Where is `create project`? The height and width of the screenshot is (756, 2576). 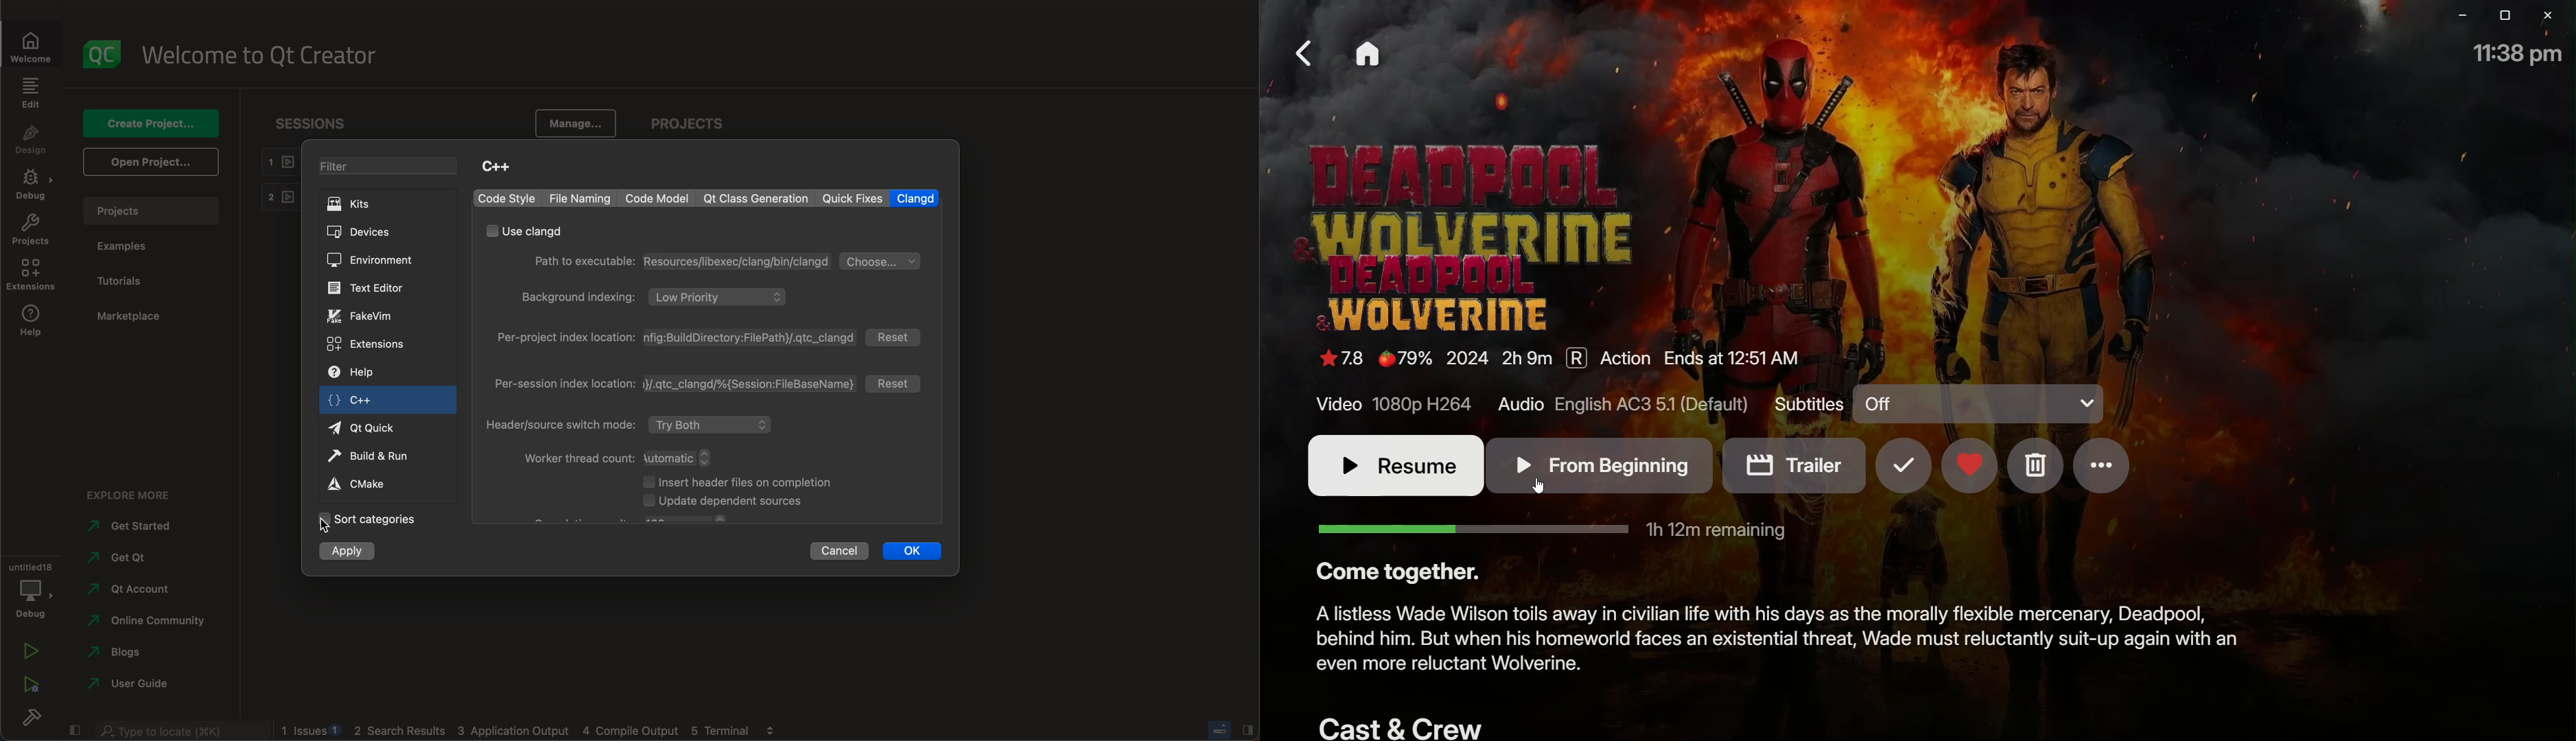
create project is located at coordinates (150, 124).